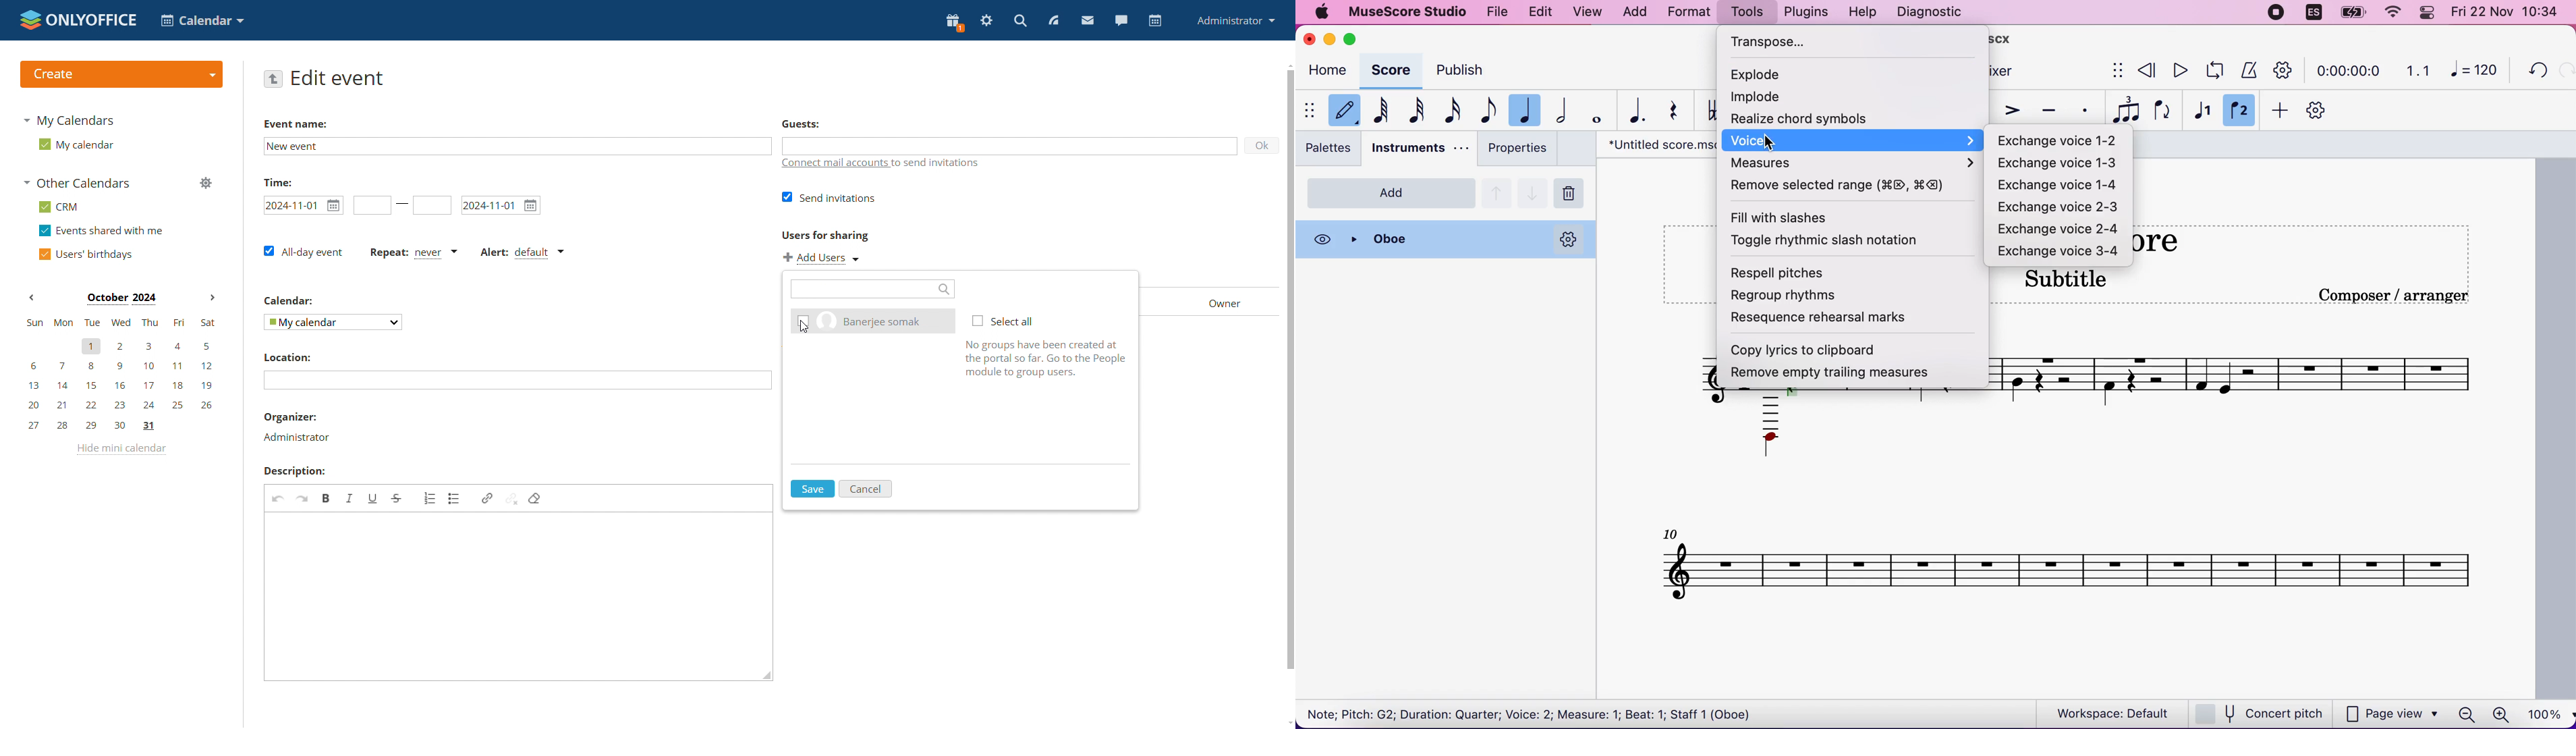 The width and height of the screenshot is (2576, 756). What do you see at coordinates (822, 257) in the screenshot?
I see `add users` at bounding box center [822, 257].